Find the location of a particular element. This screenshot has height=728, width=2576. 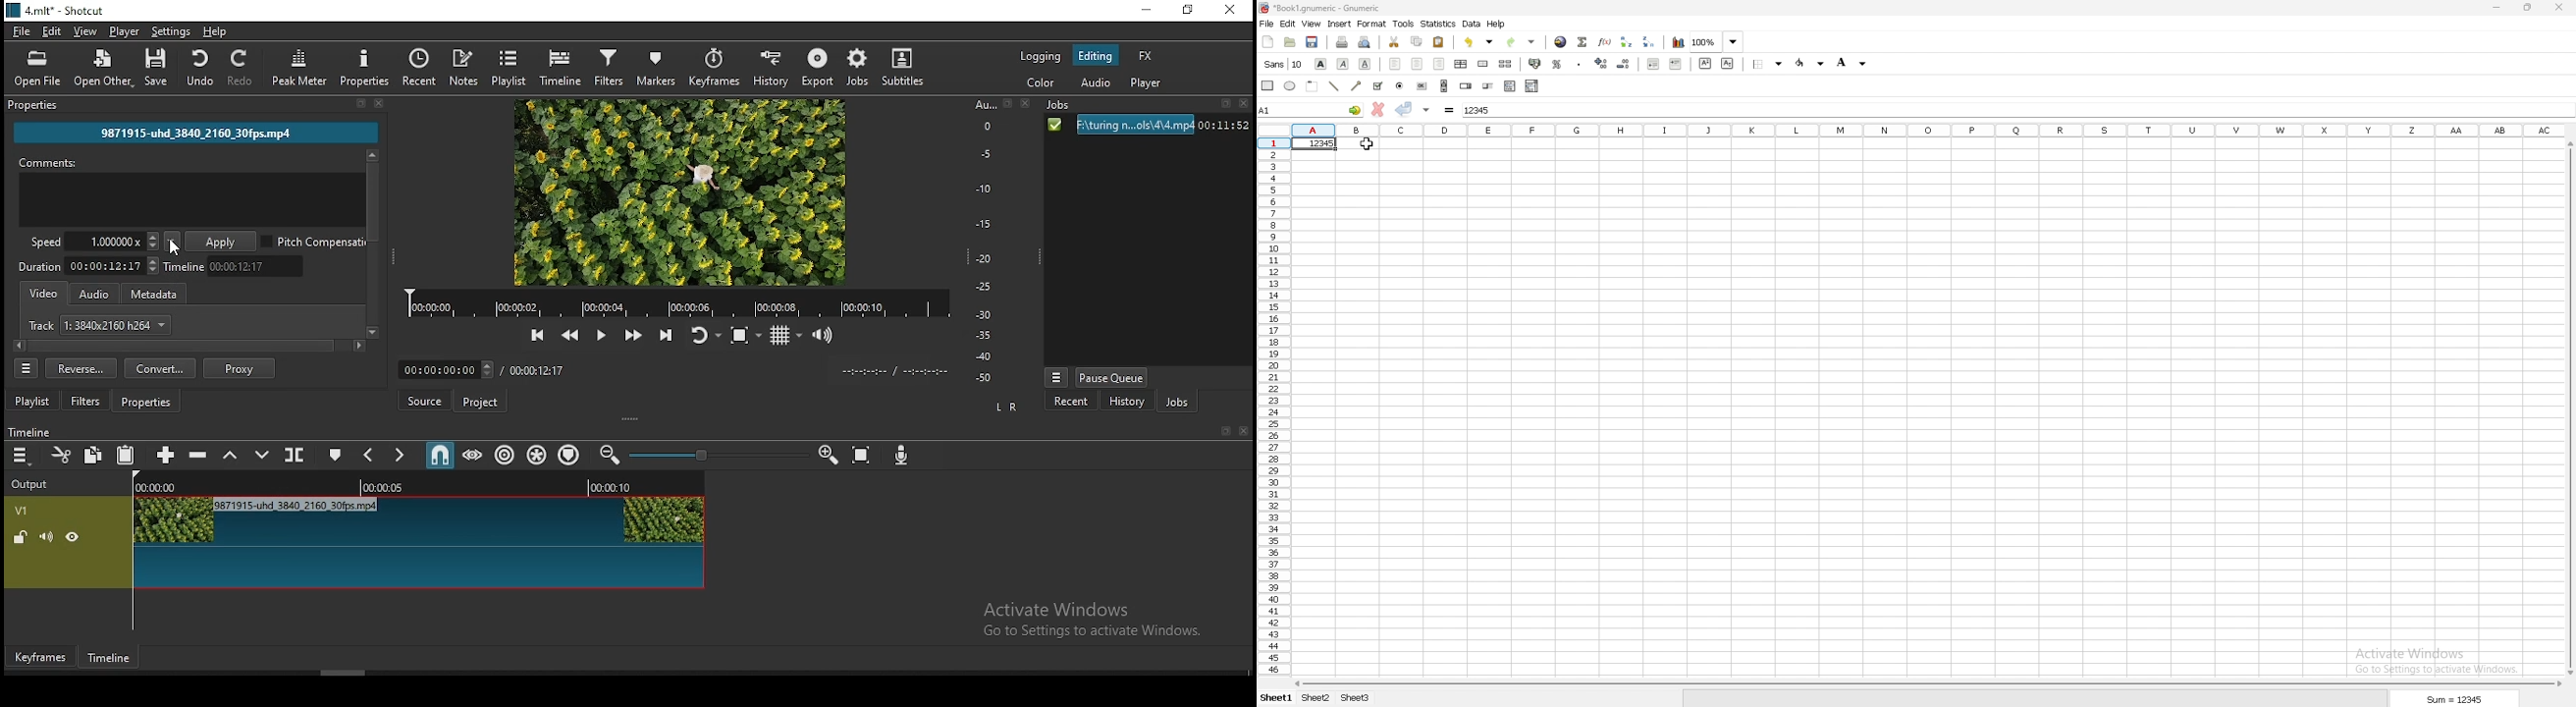

paste is located at coordinates (1439, 42).